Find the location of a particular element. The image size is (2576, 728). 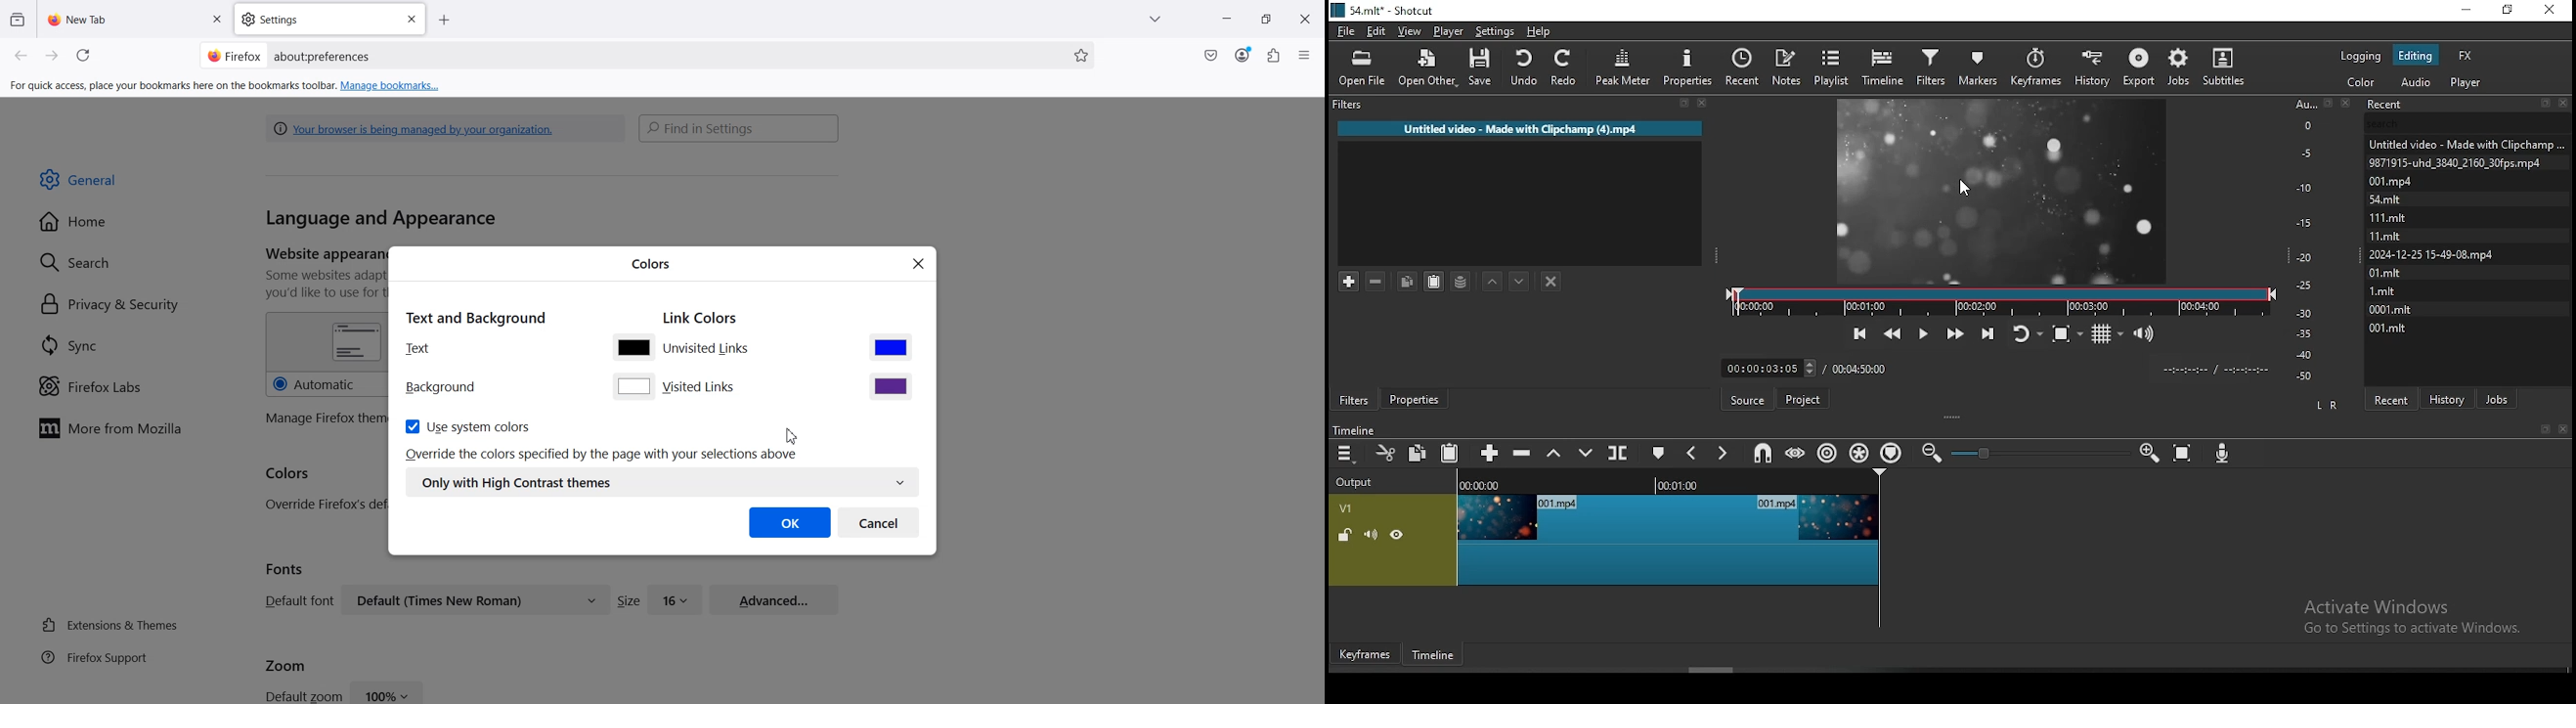

ripple delete is located at coordinates (1523, 453).